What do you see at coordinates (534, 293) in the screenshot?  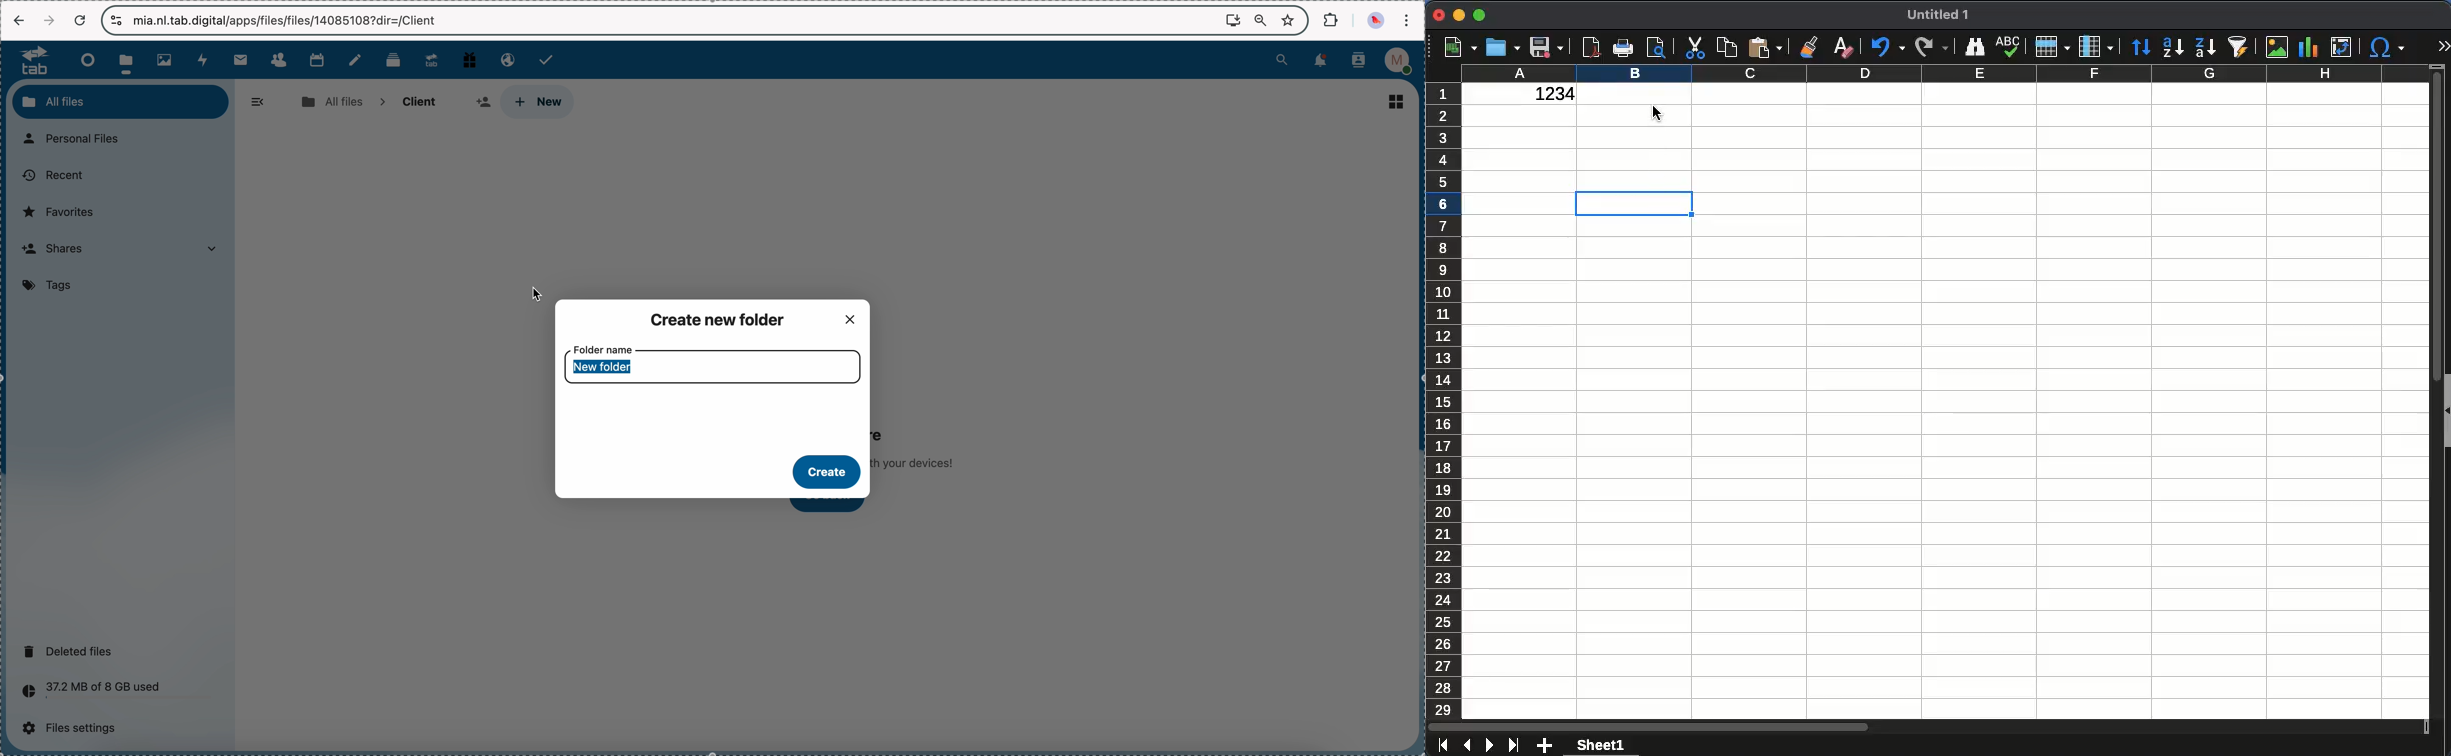 I see `cursor` at bounding box center [534, 293].